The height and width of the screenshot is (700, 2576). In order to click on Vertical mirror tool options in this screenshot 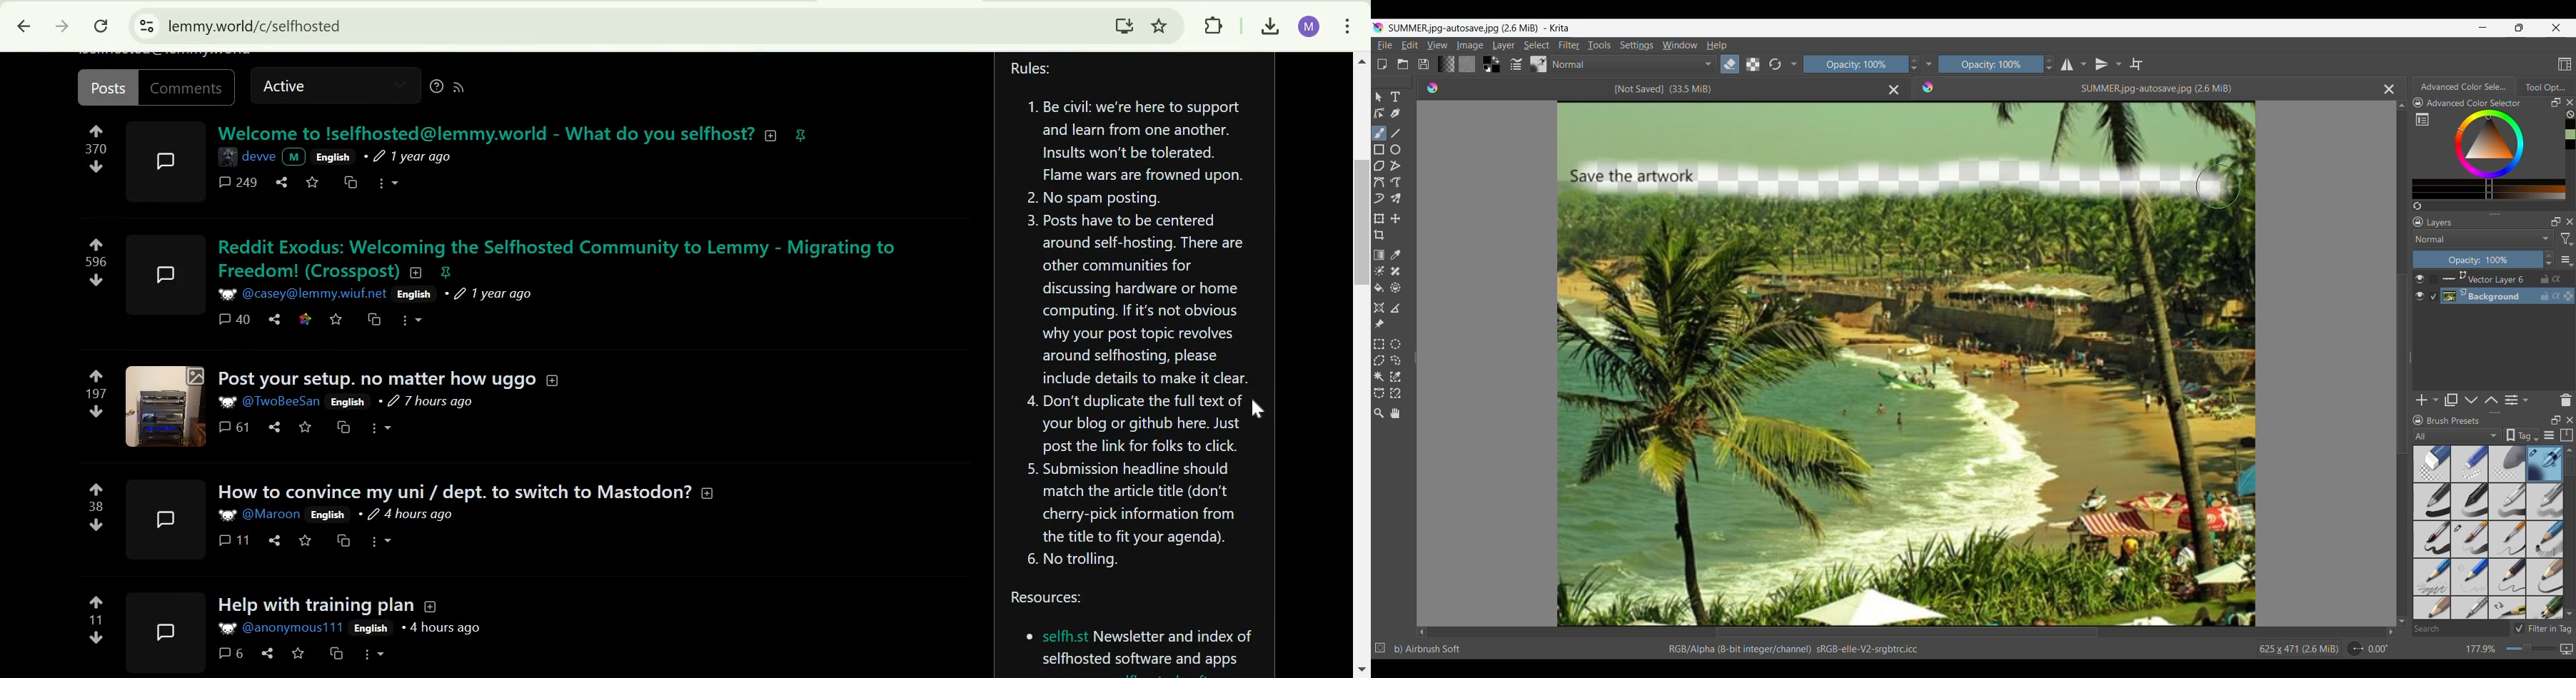, I will do `click(2109, 64)`.